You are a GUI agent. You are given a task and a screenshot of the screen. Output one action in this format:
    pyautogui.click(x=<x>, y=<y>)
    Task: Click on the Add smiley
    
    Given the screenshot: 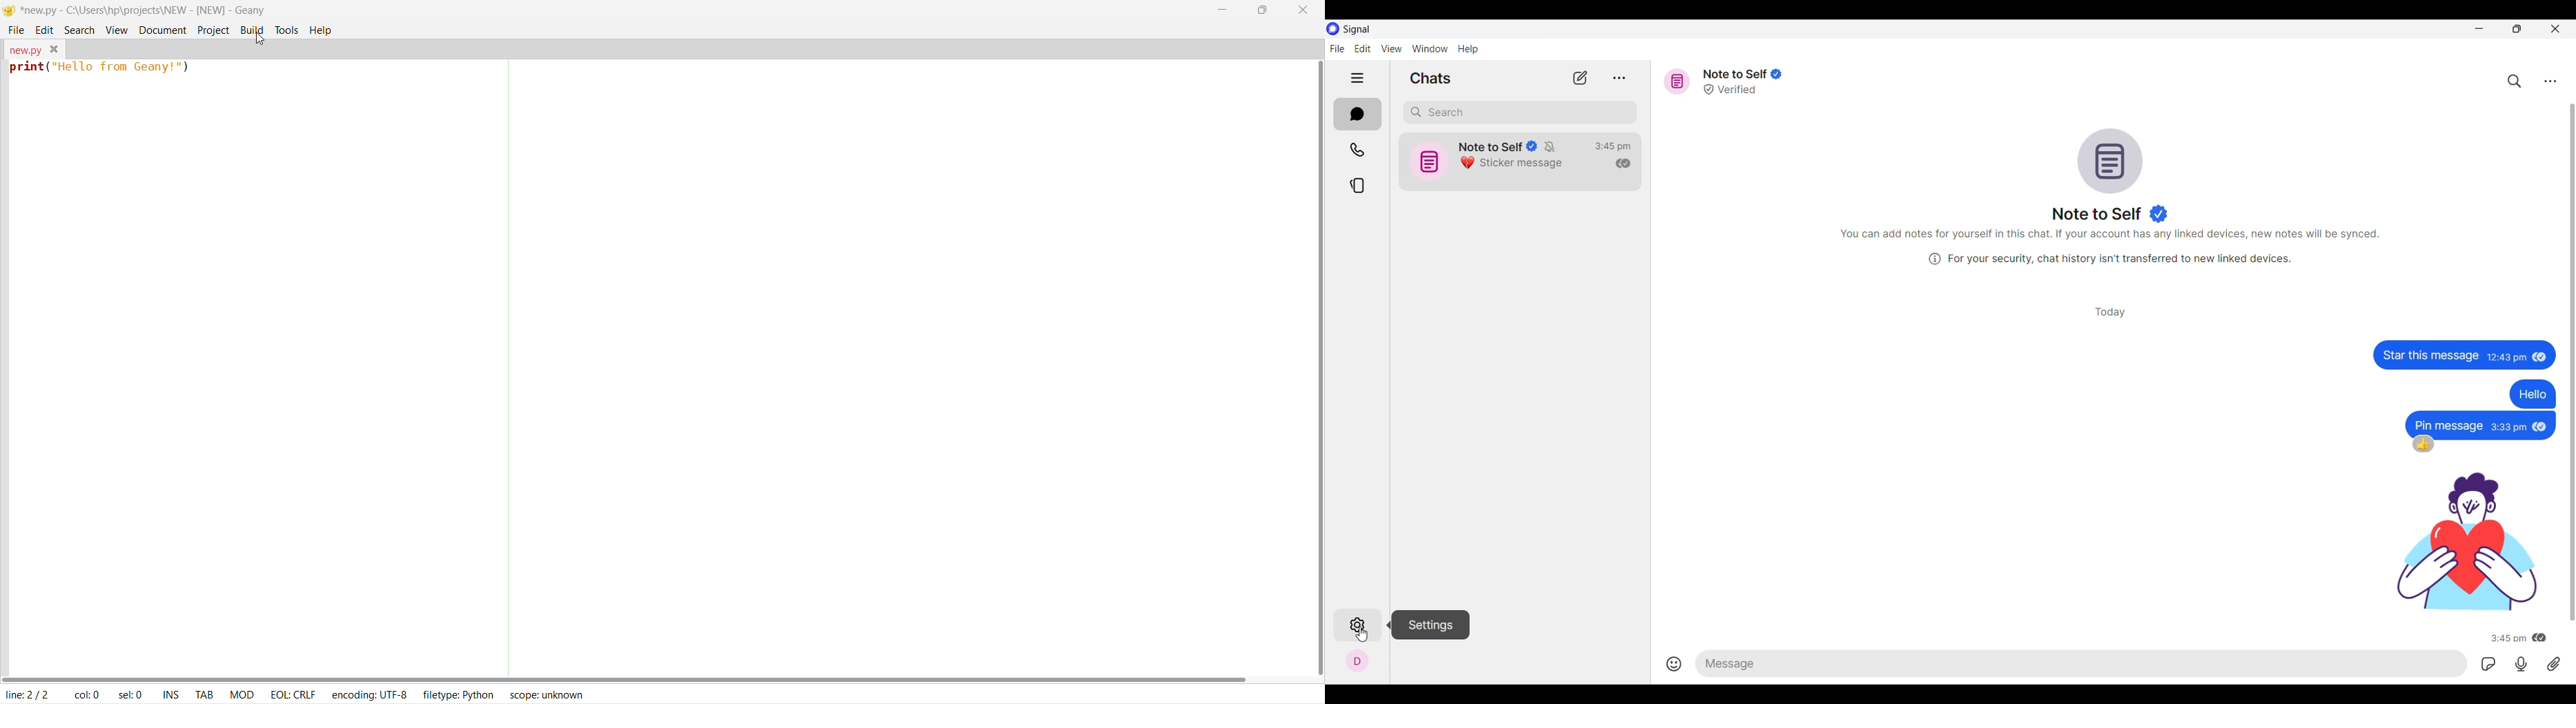 What is the action you would take?
    pyautogui.click(x=1674, y=664)
    